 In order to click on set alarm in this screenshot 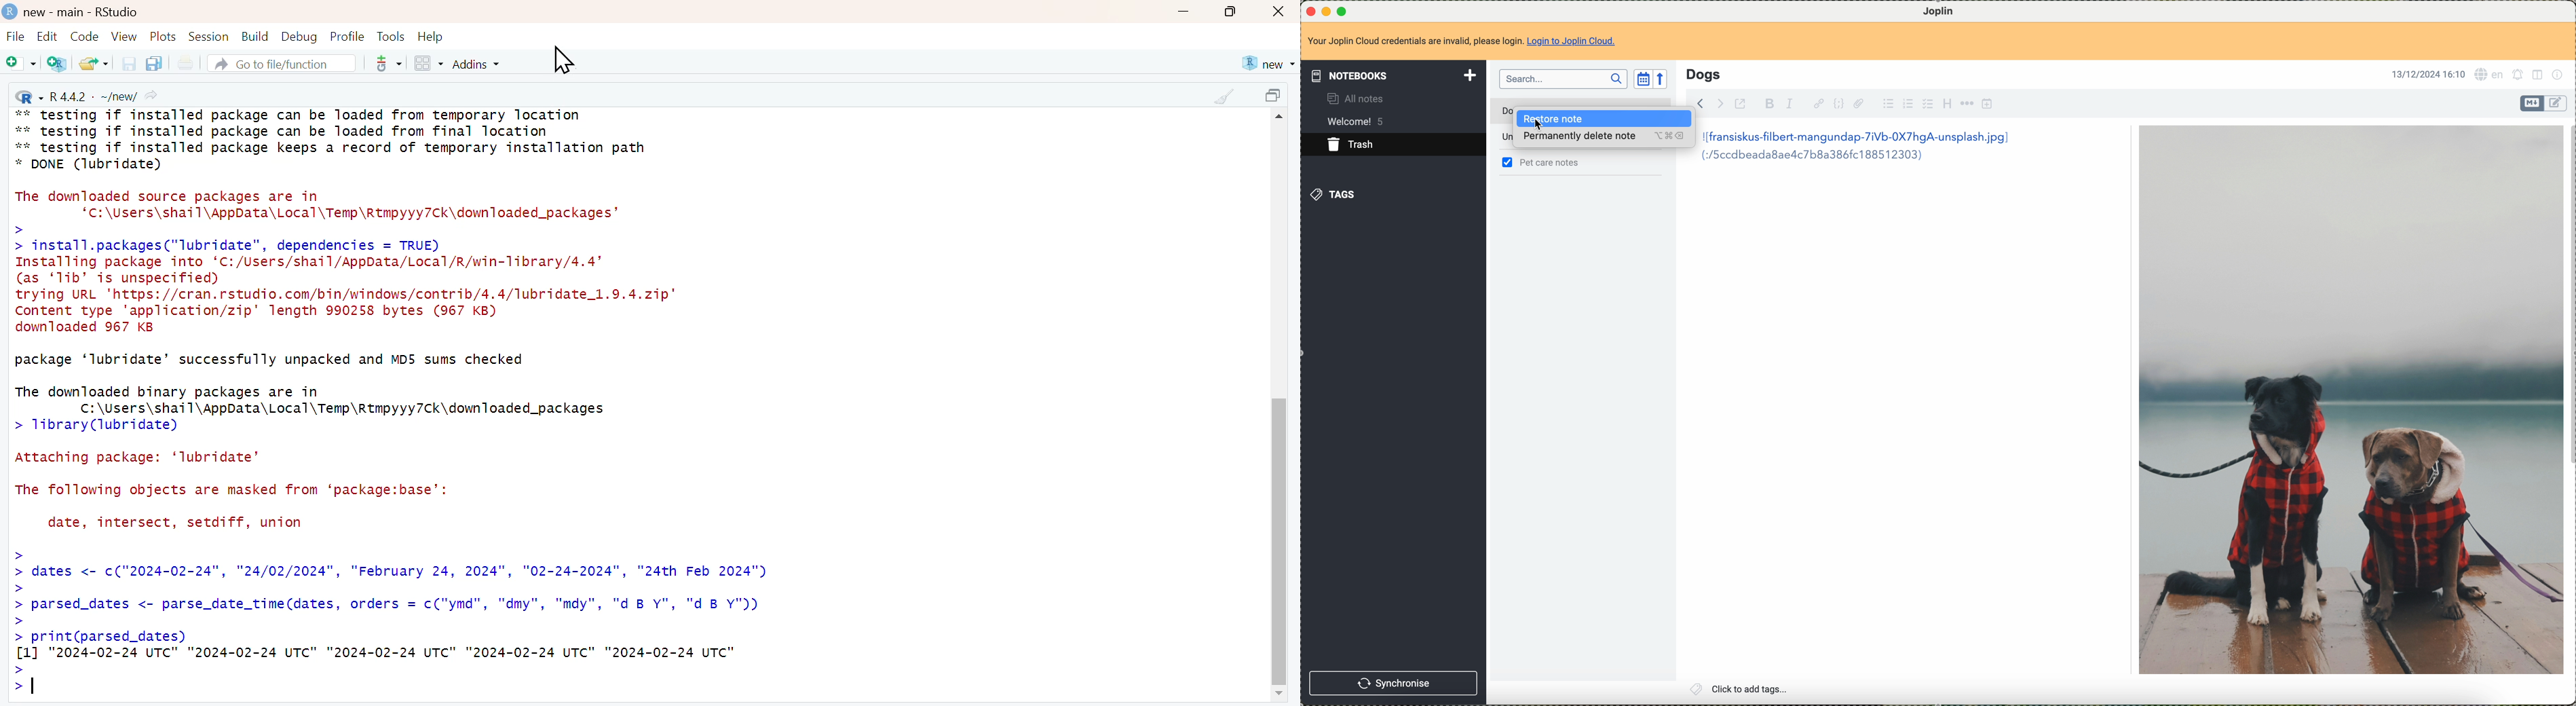, I will do `click(2518, 76)`.